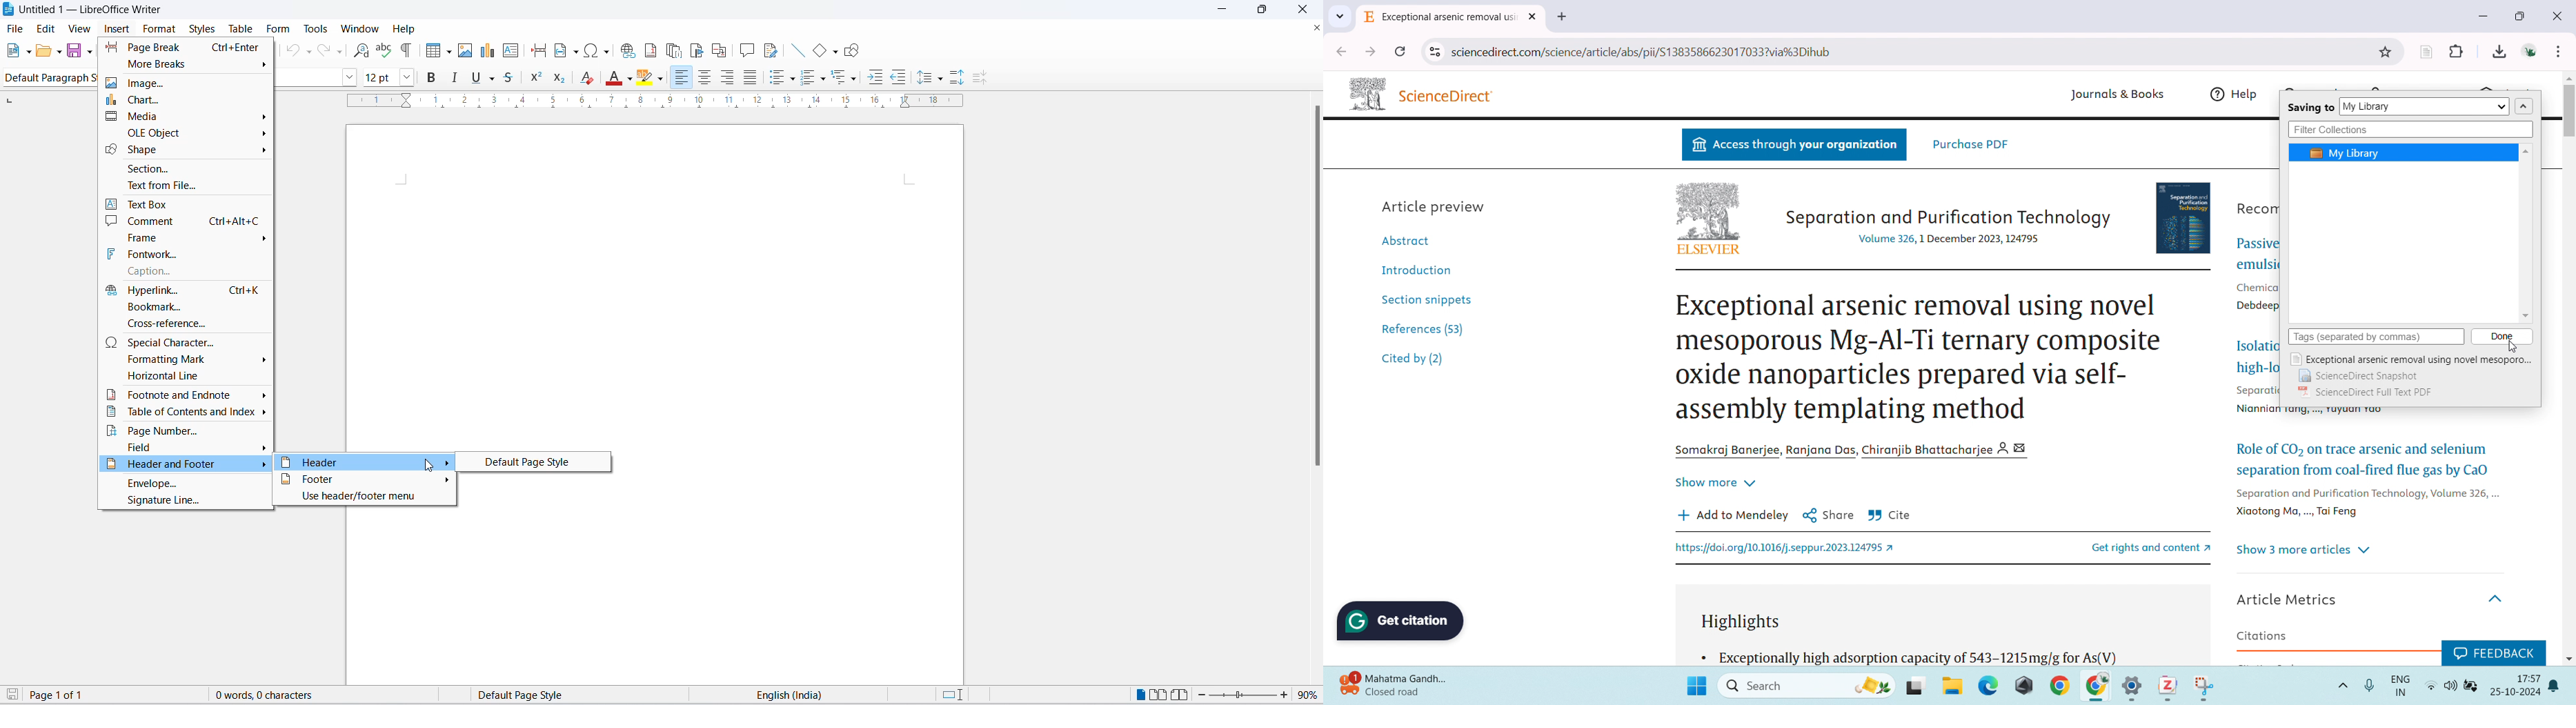  I want to click on increase, so click(1286, 695).